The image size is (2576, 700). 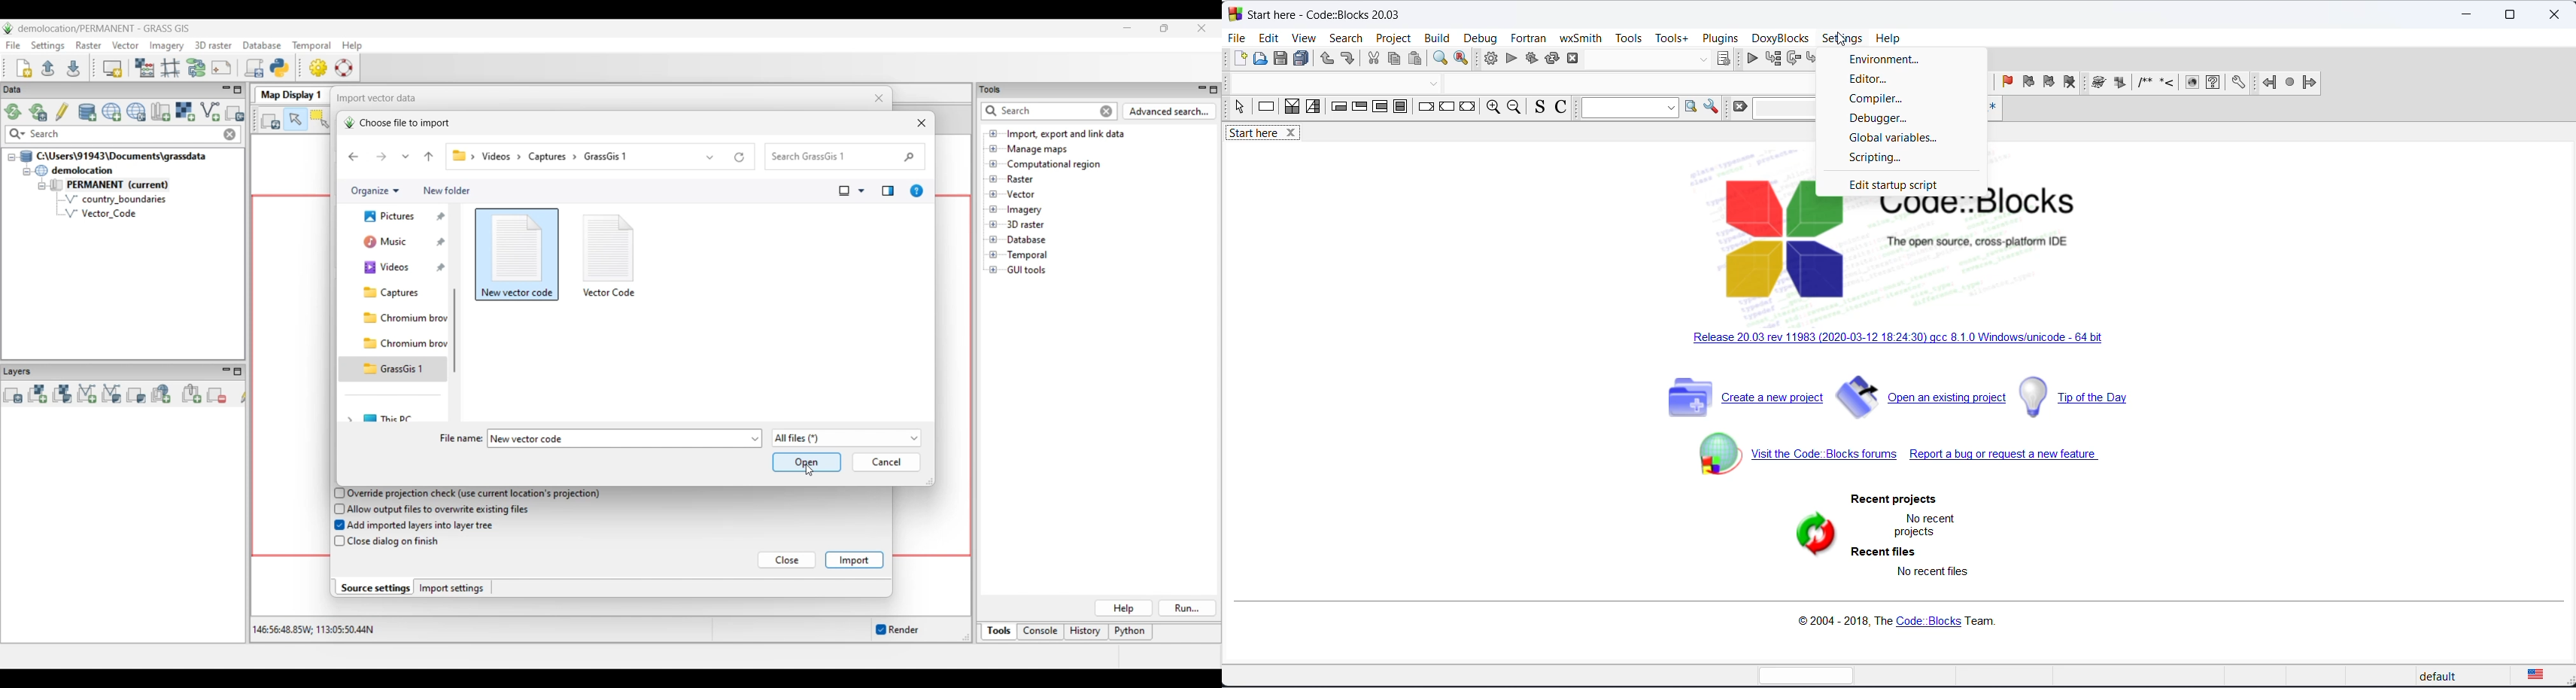 What do you see at coordinates (1580, 38) in the screenshot?
I see `wxSmith` at bounding box center [1580, 38].